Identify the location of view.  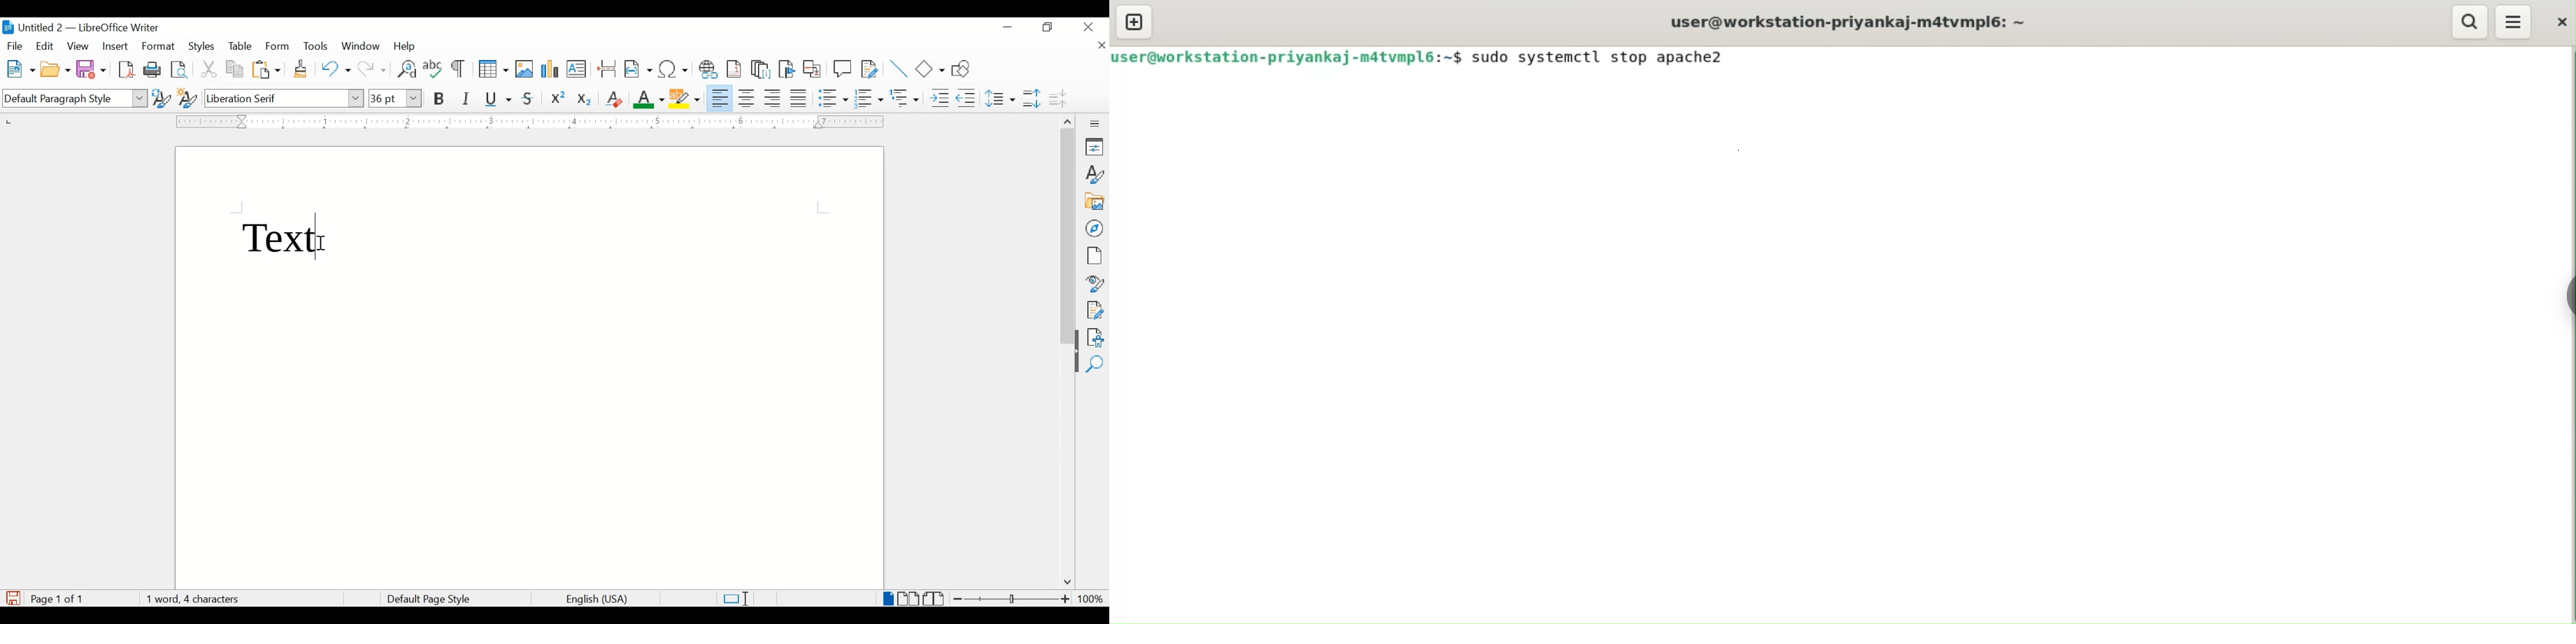
(79, 46).